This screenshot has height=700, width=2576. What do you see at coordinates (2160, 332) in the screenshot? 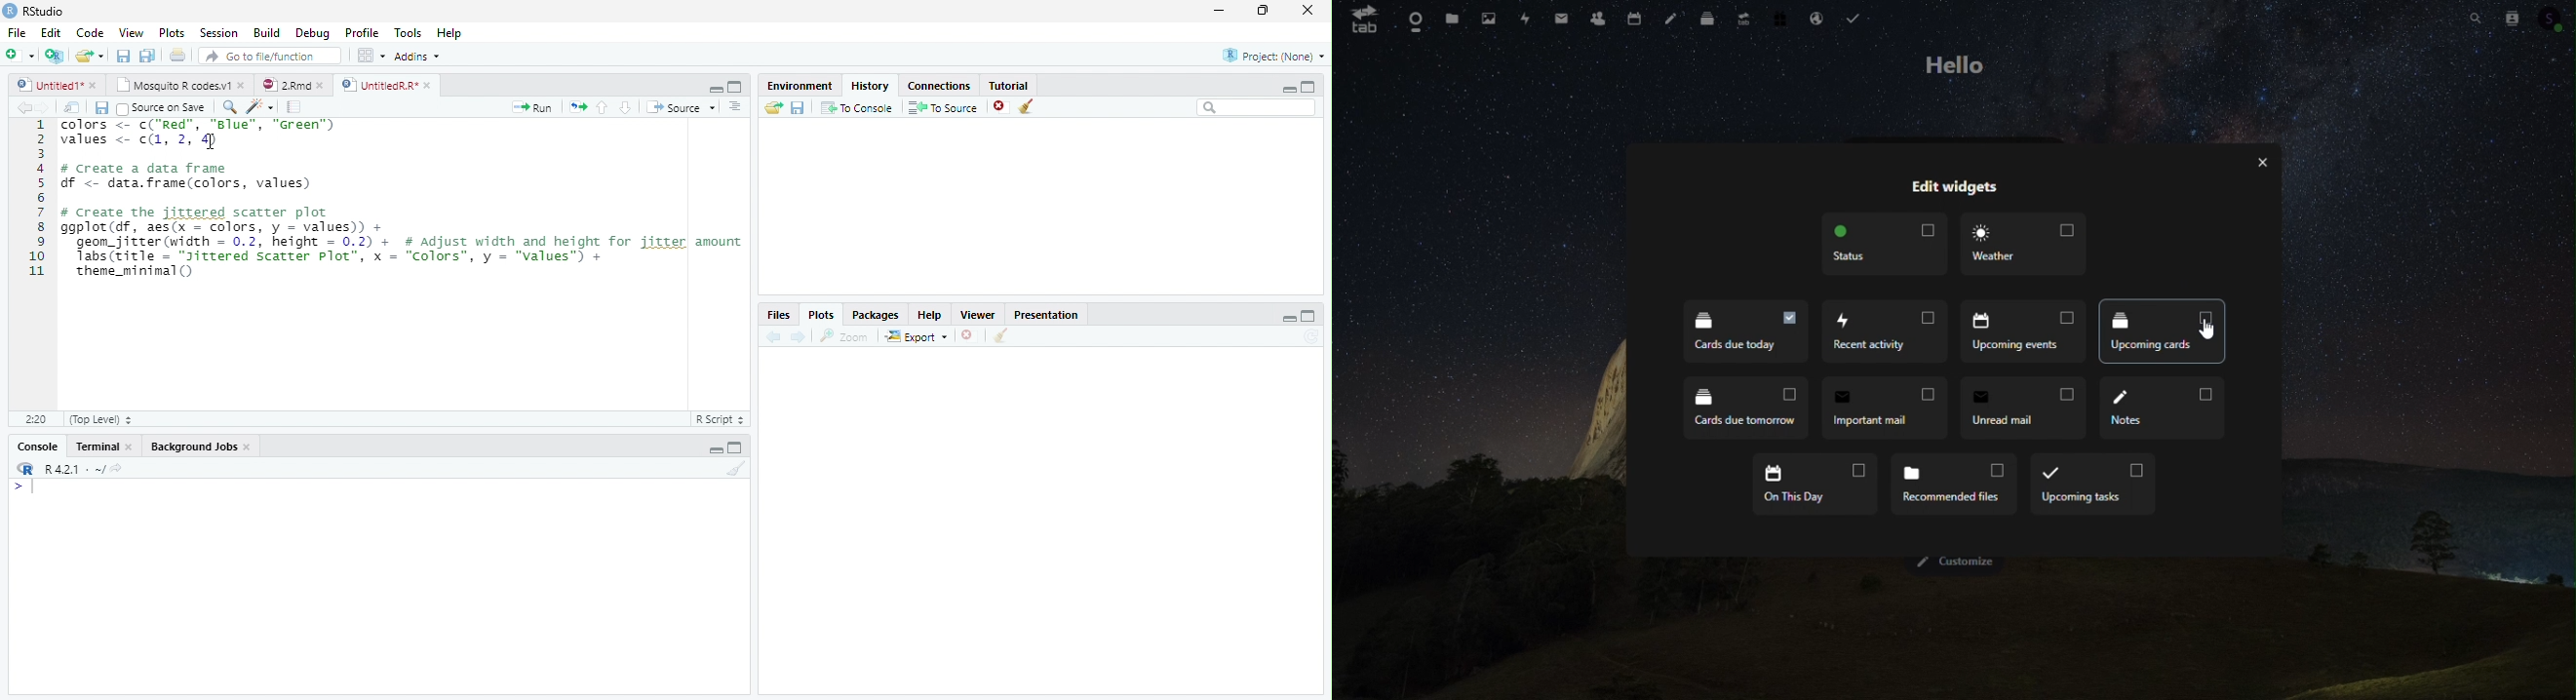
I see `Upcoming cards` at bounding box center [2160, 332].